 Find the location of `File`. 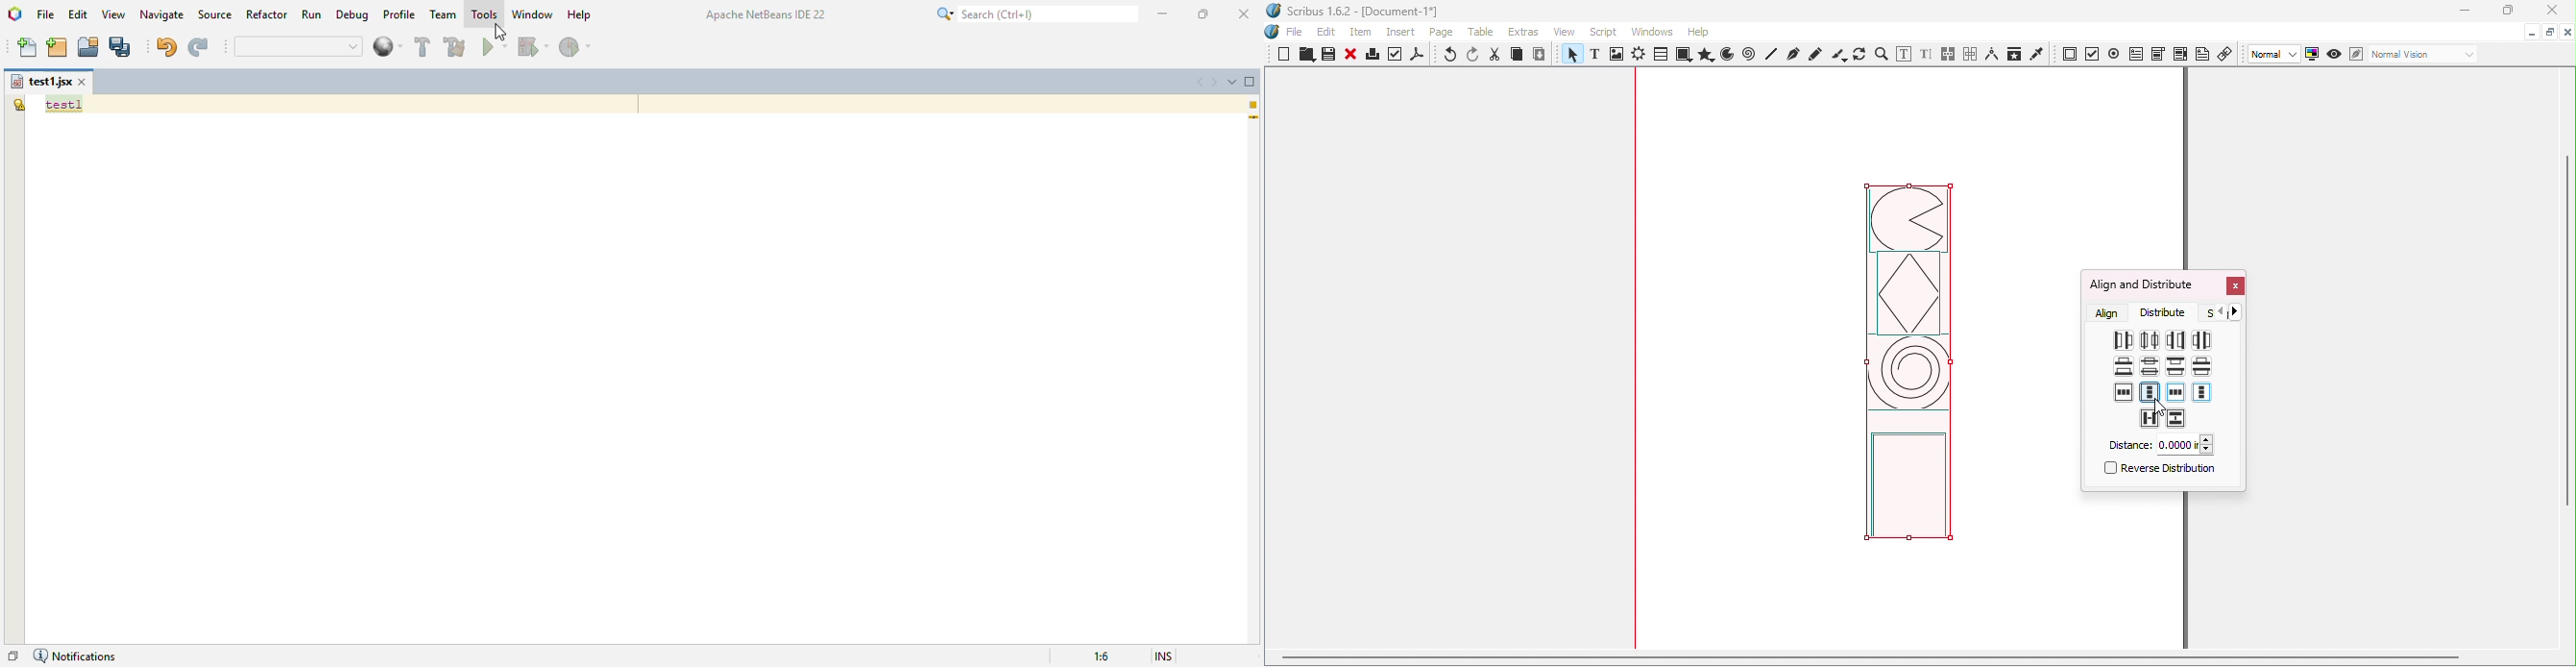

File is located at coordinates (1295, 33).